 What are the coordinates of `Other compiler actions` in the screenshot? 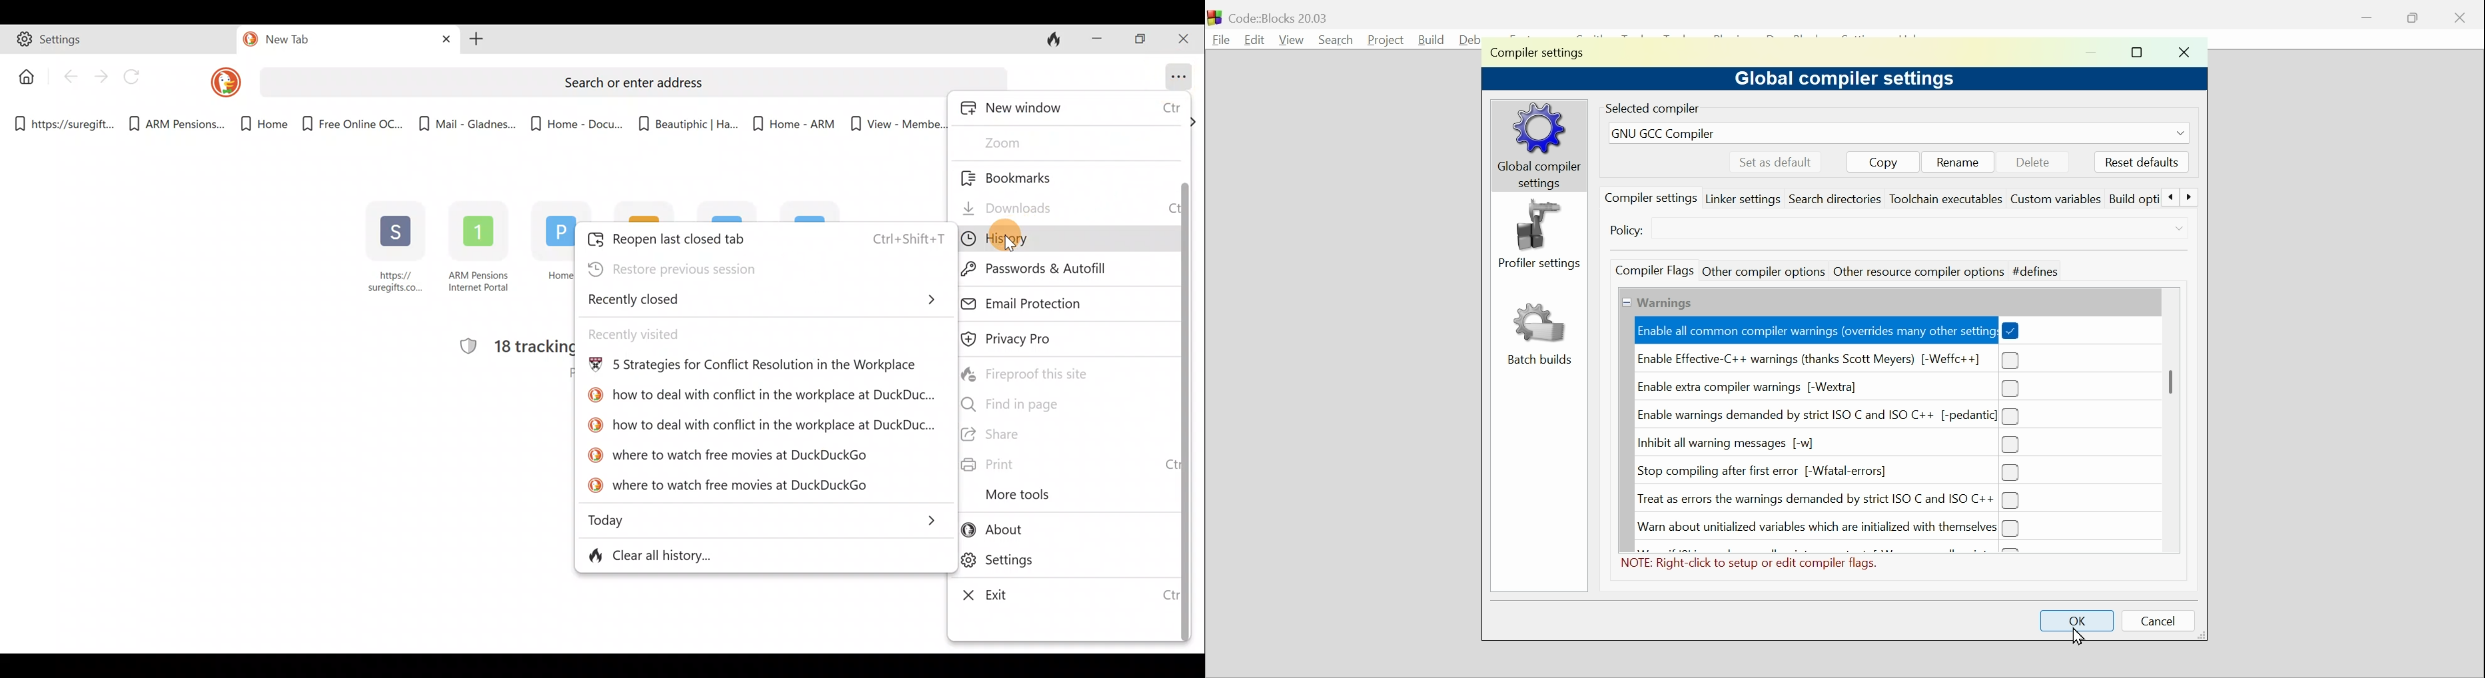 It's located at (1762, 271).